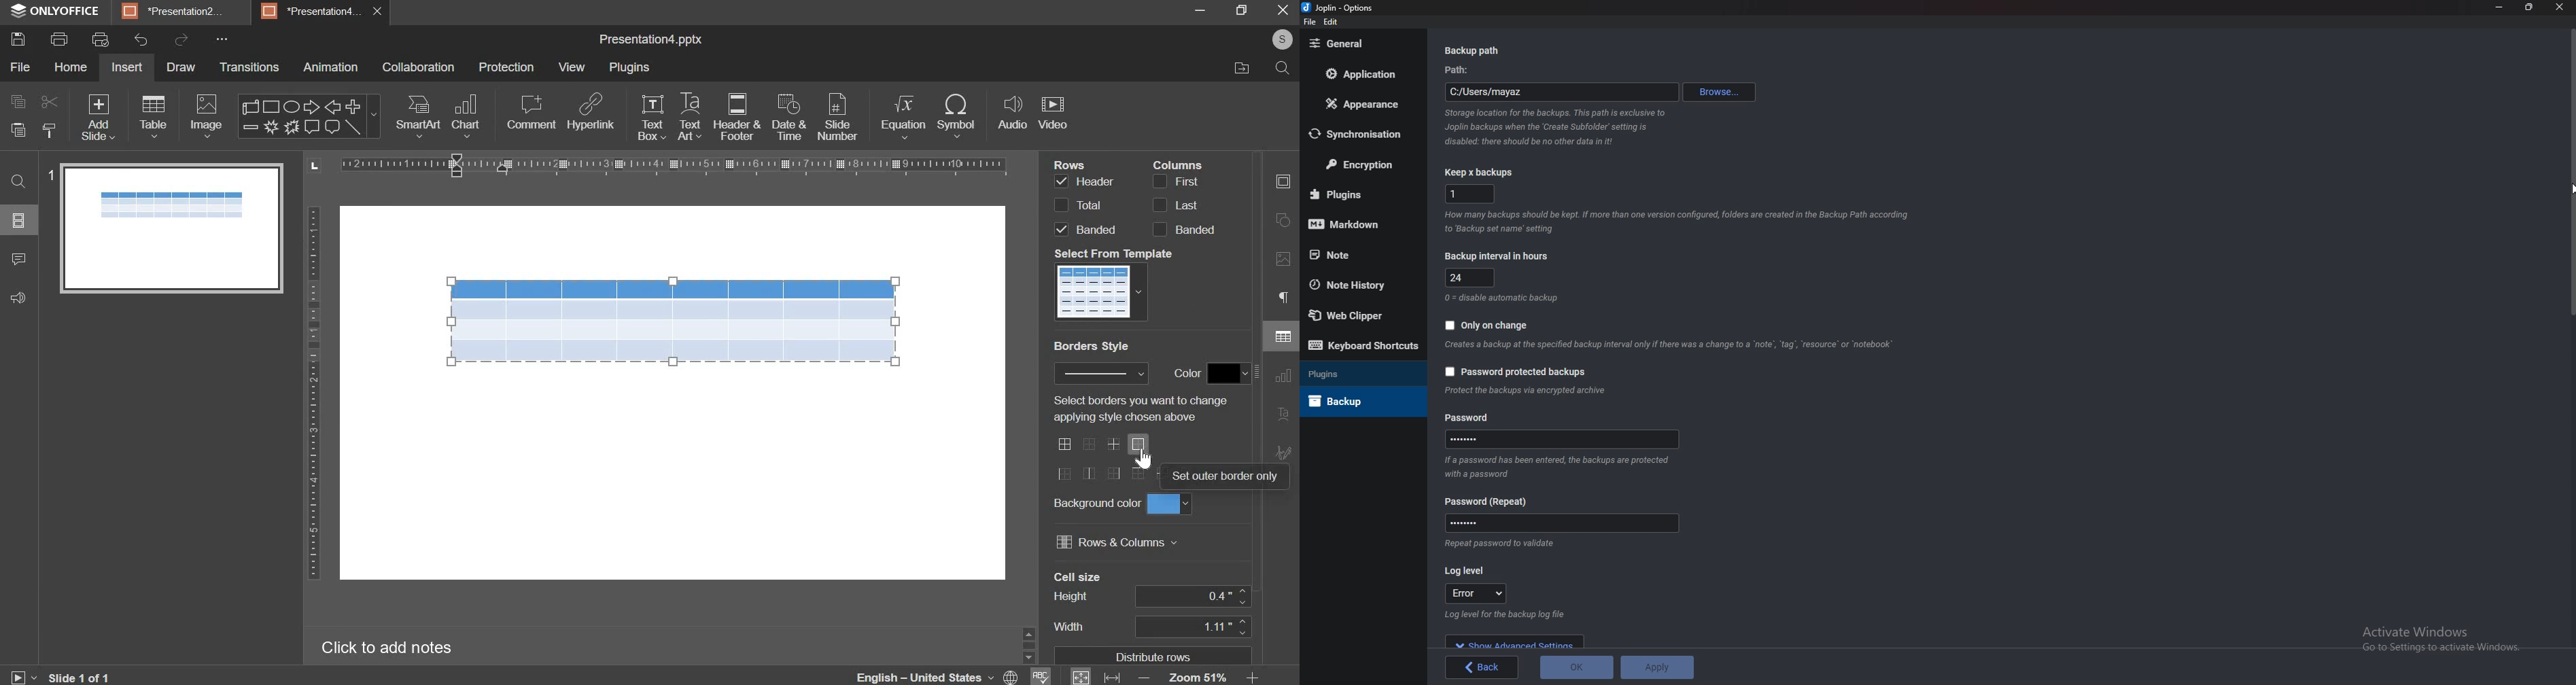 The height and width of the screenshot is (700, 2576). Describe the element at coordinates (1282, 69) in the screenshot. I see `search` at that location.